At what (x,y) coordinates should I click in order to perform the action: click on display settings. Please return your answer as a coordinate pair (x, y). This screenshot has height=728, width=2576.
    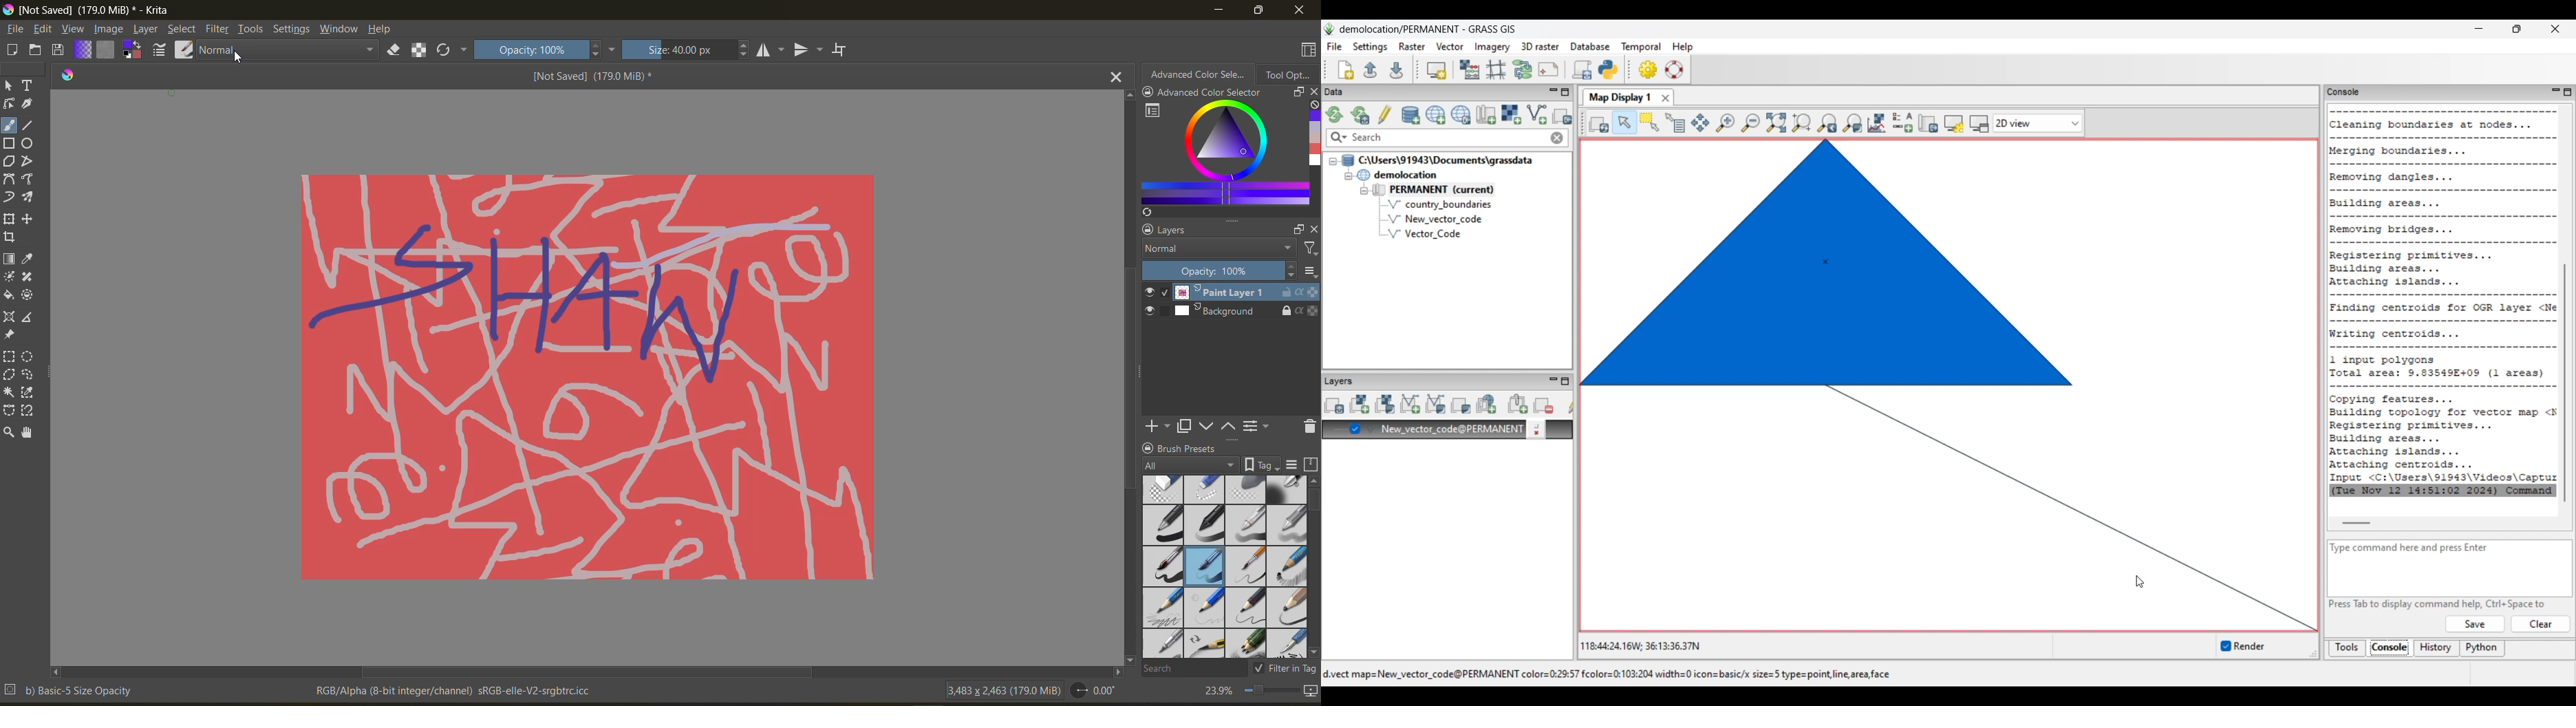
    Looking at the image, I should click on (1294, 467).